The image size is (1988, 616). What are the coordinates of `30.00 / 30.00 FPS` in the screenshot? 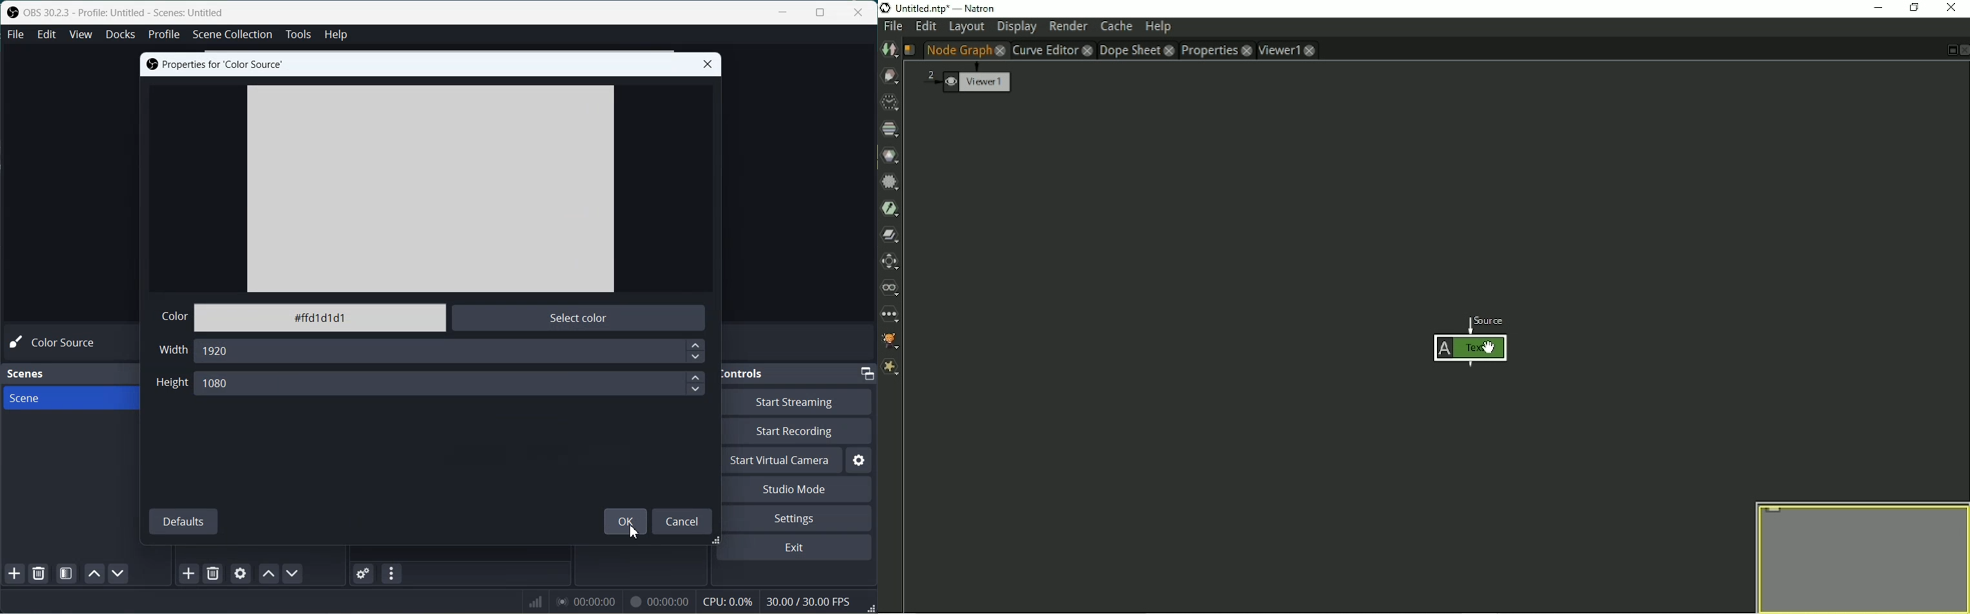 It's located at (810, 601).